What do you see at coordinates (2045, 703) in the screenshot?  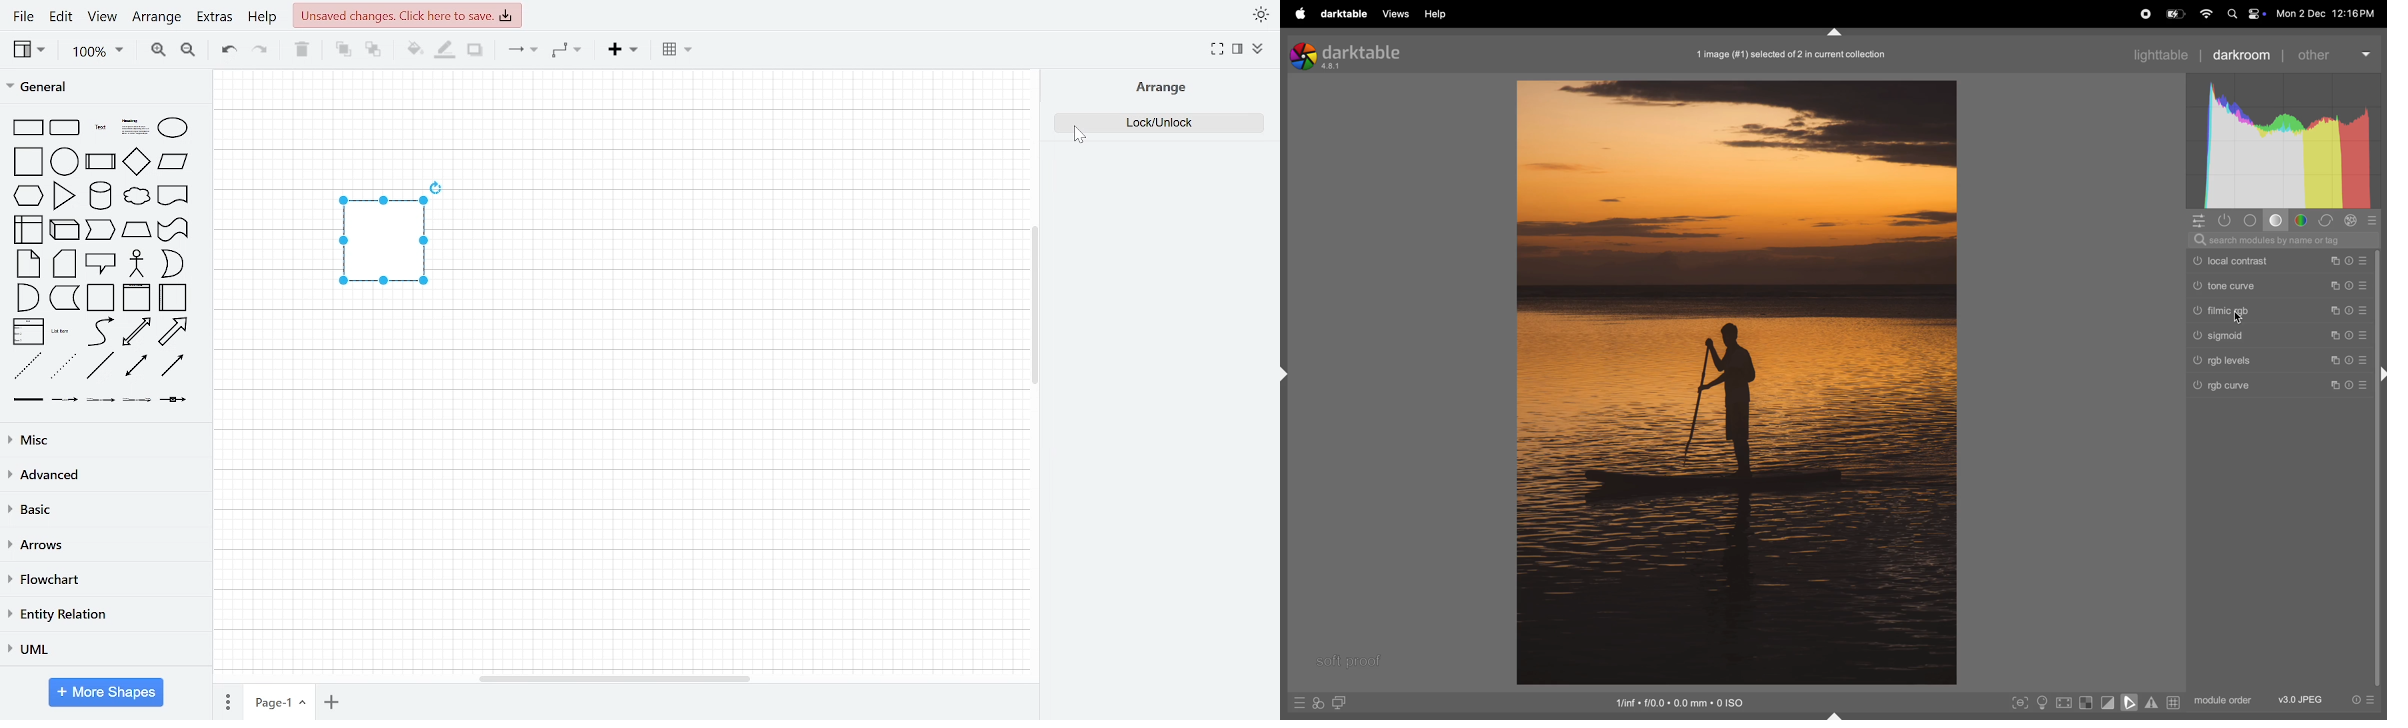 I see `toggle iso` at bounding box center [2045, 703].